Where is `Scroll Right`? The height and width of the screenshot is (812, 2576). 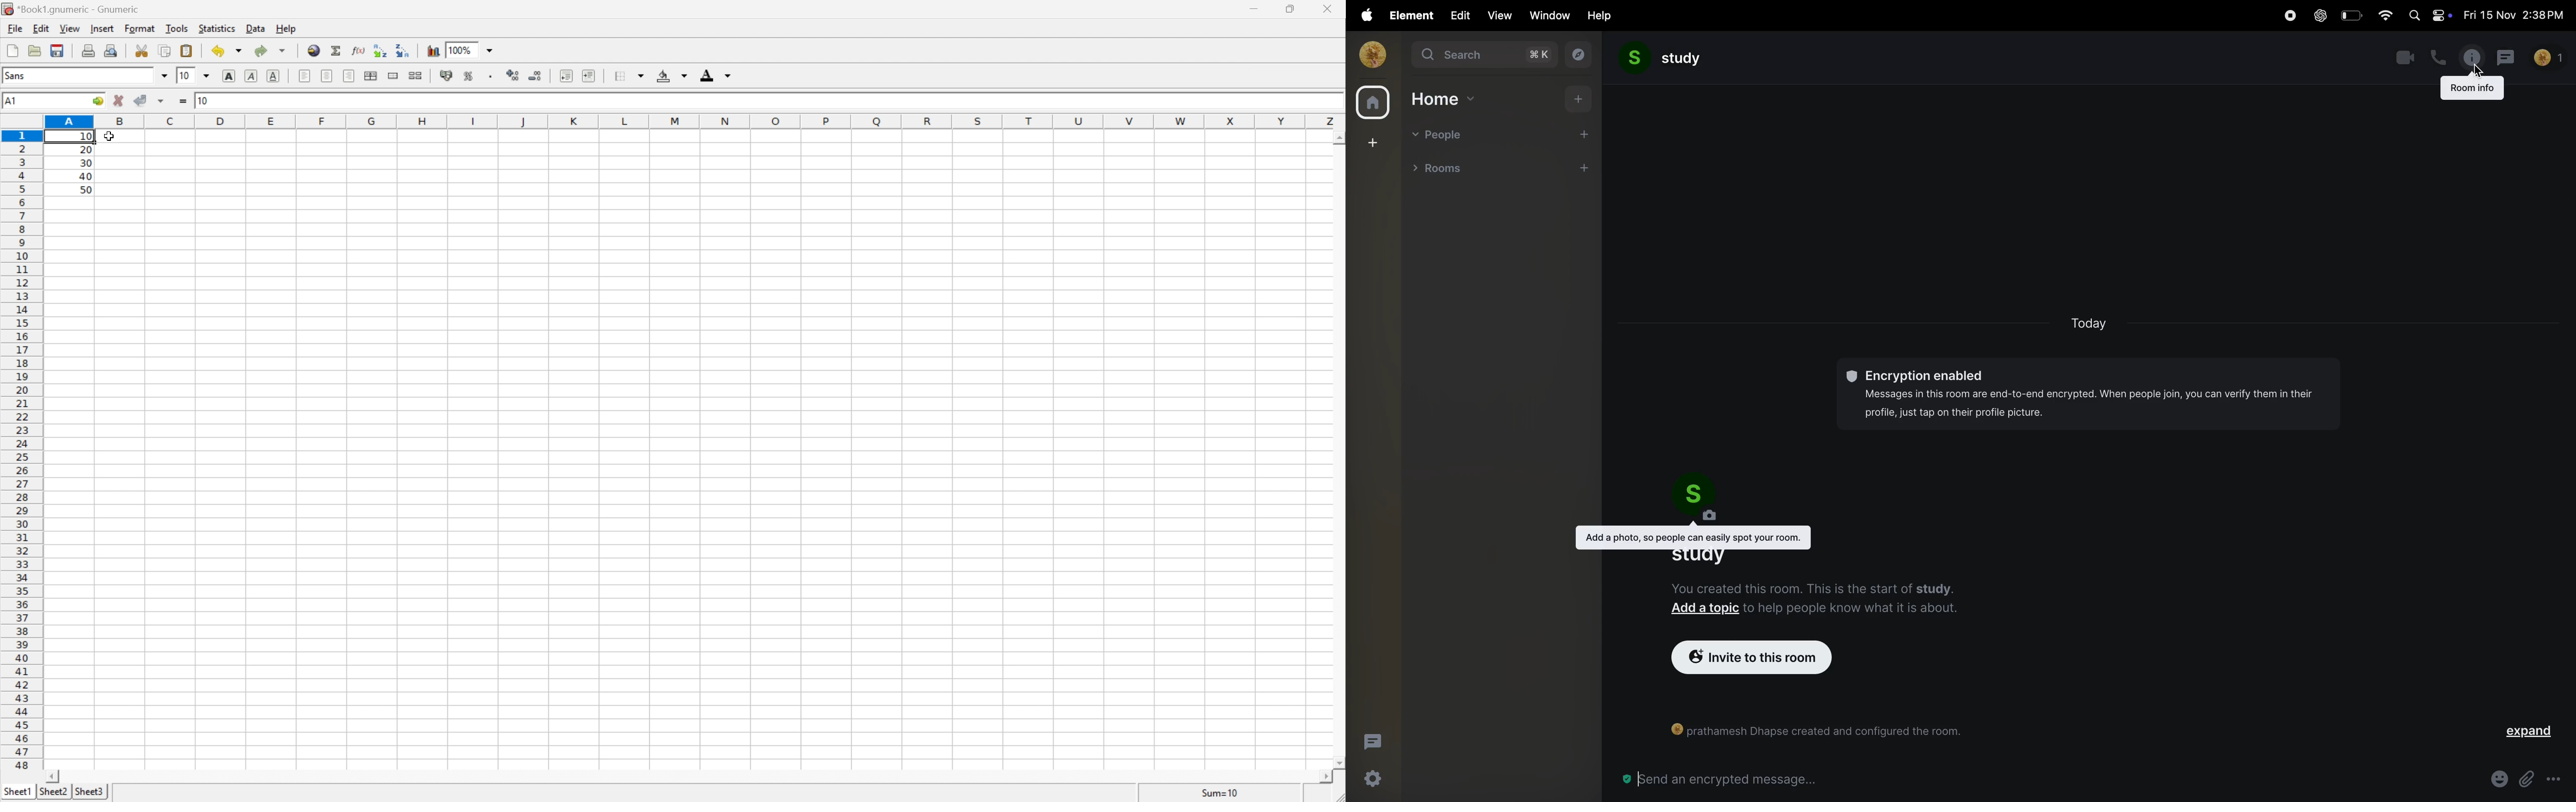 Scroll Right is located at coordinates (1322, 777).